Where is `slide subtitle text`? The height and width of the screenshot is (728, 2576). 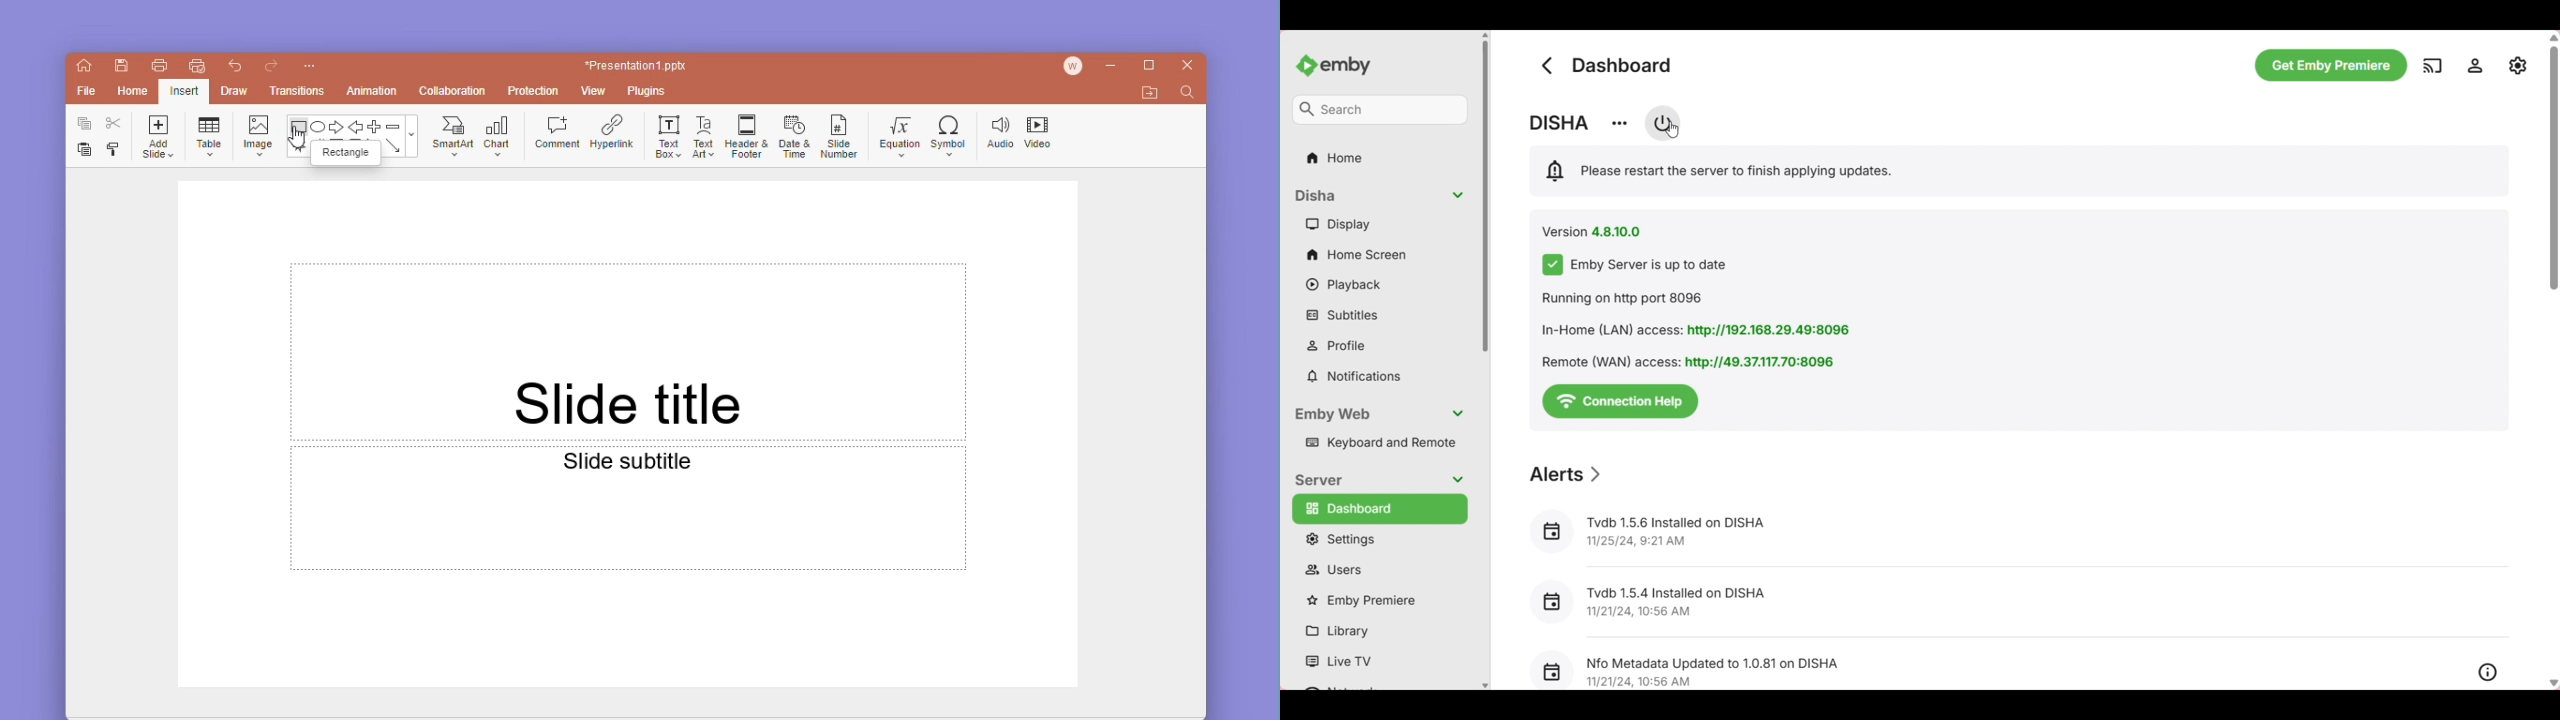 slide subtitle text is located at coordinates (628, 509).